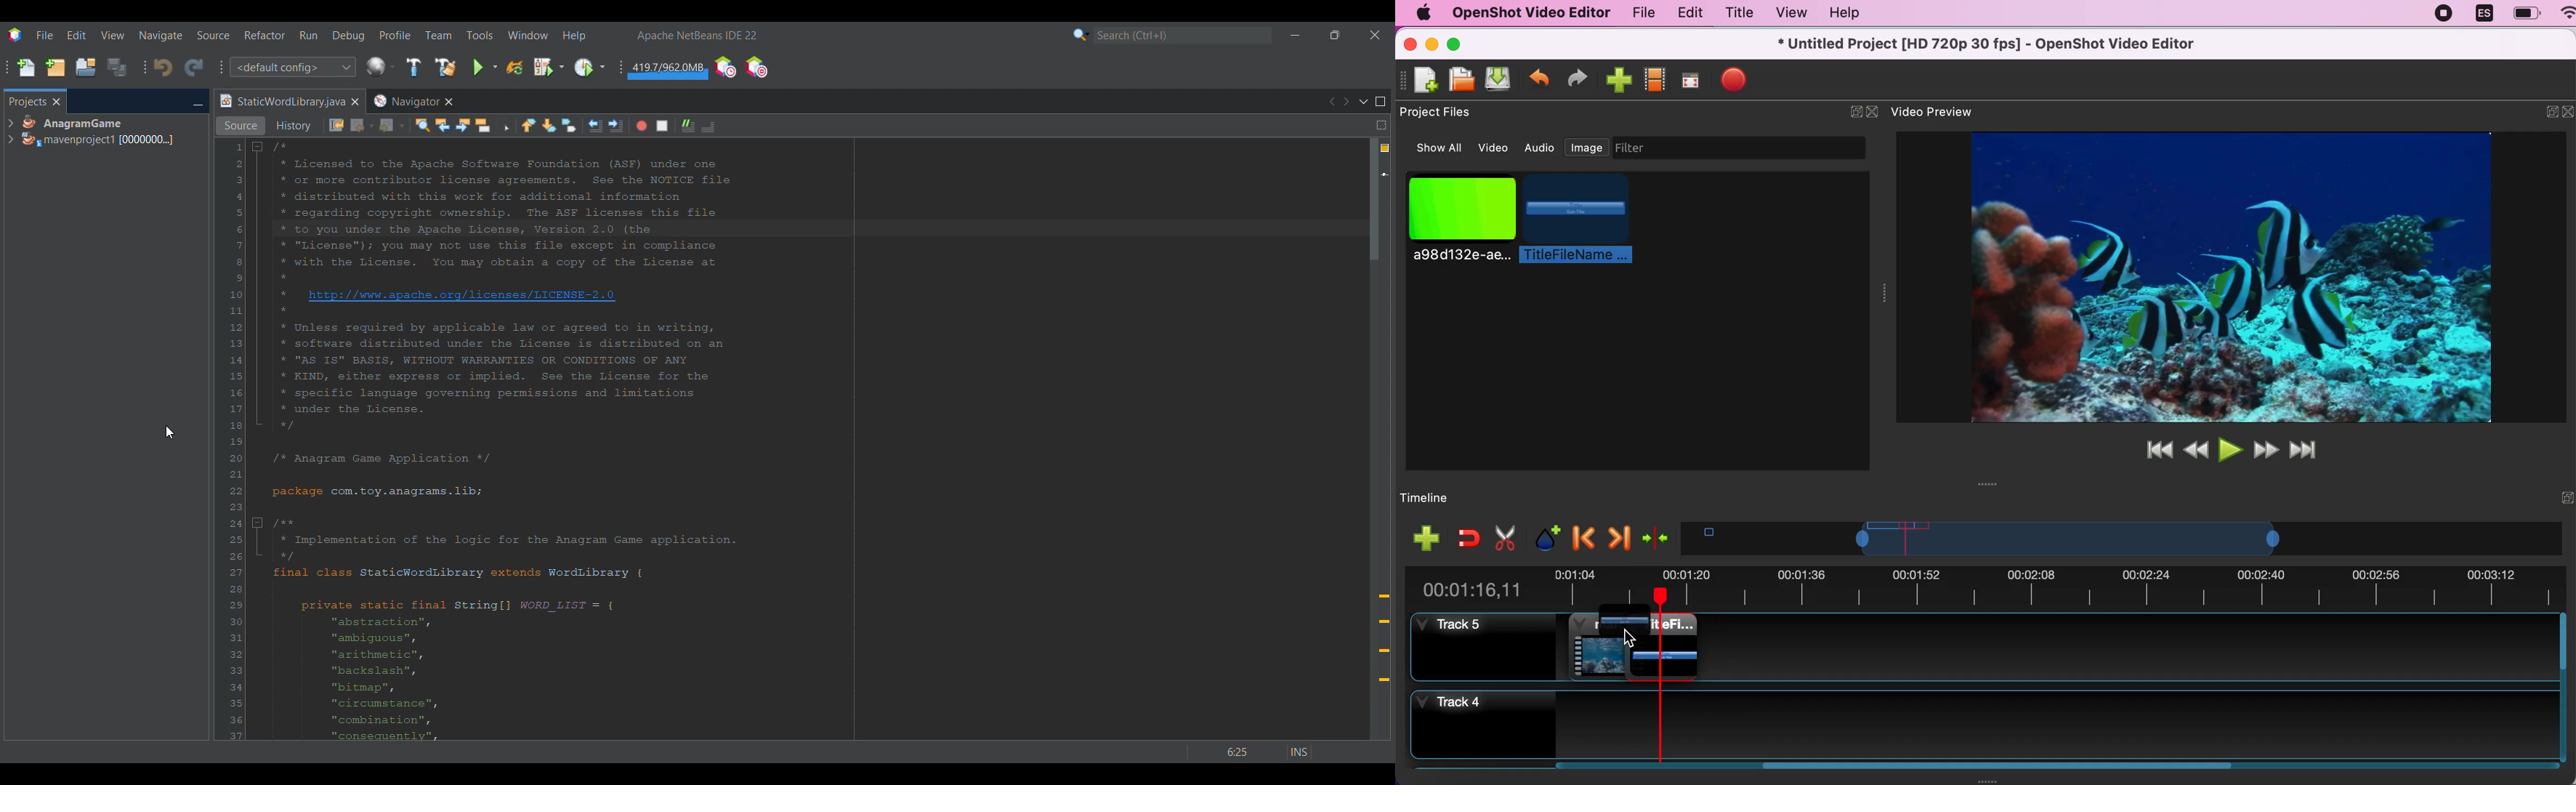  Describe the element at coordinates (2267, 449) in the screenshot. I see `fast forward` at that location.